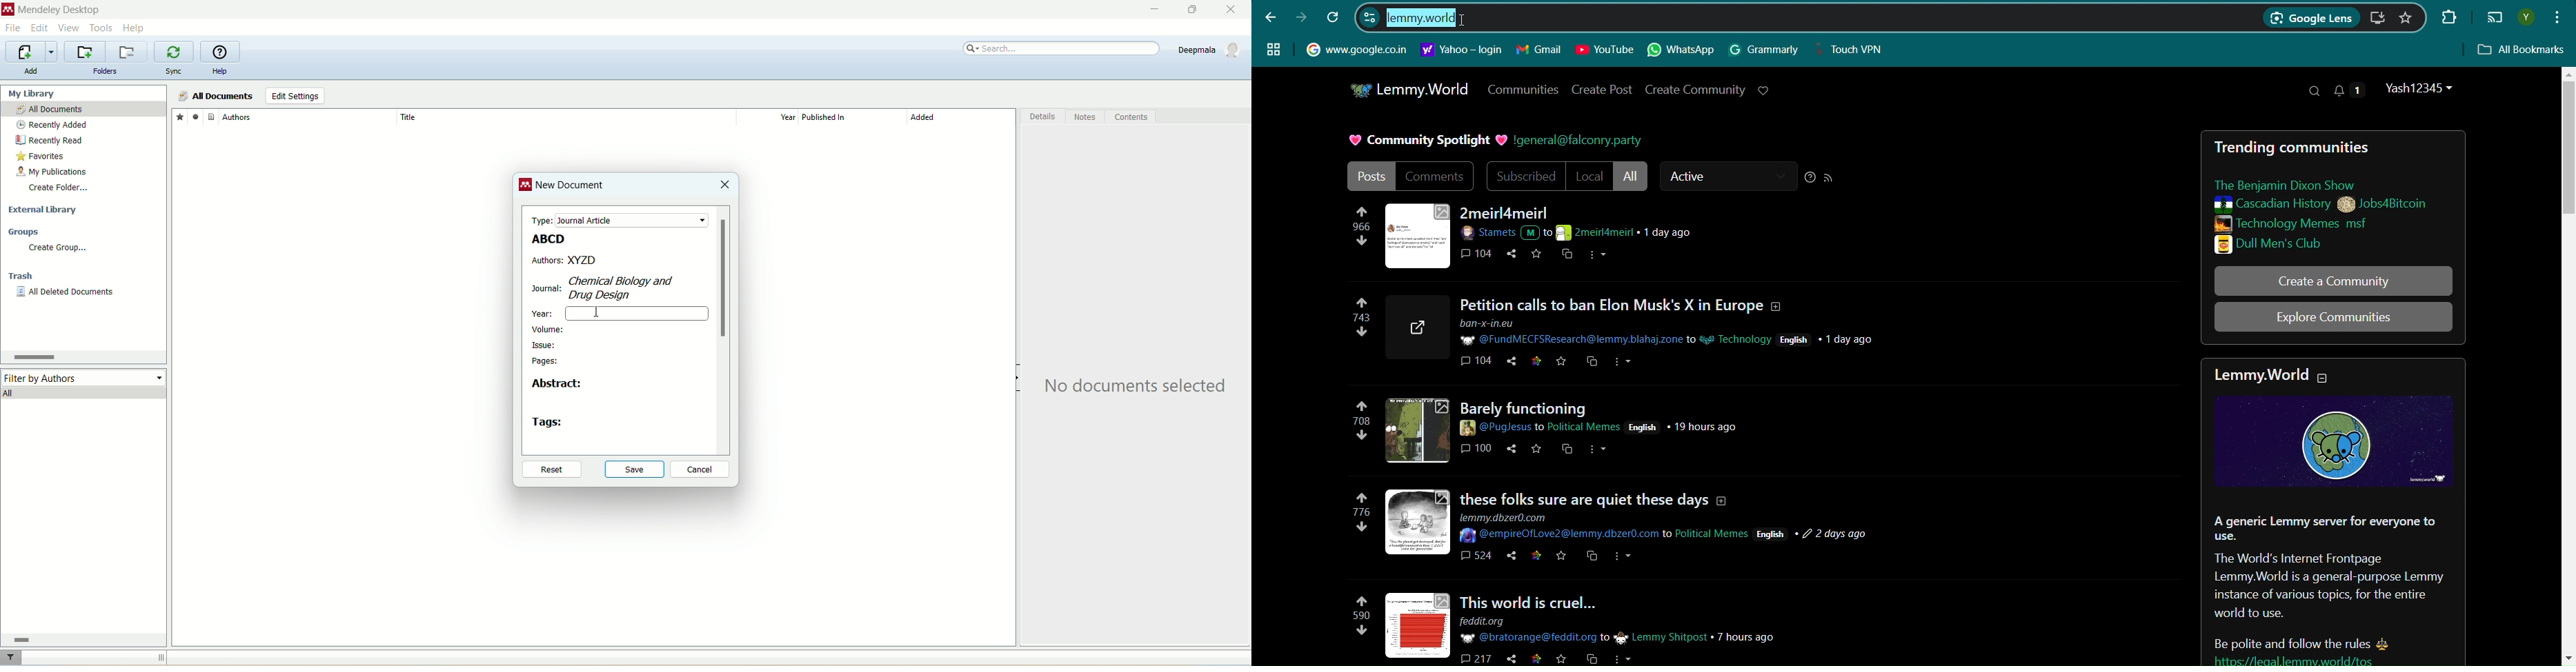  I want to click on 743, so click(1356, 324).